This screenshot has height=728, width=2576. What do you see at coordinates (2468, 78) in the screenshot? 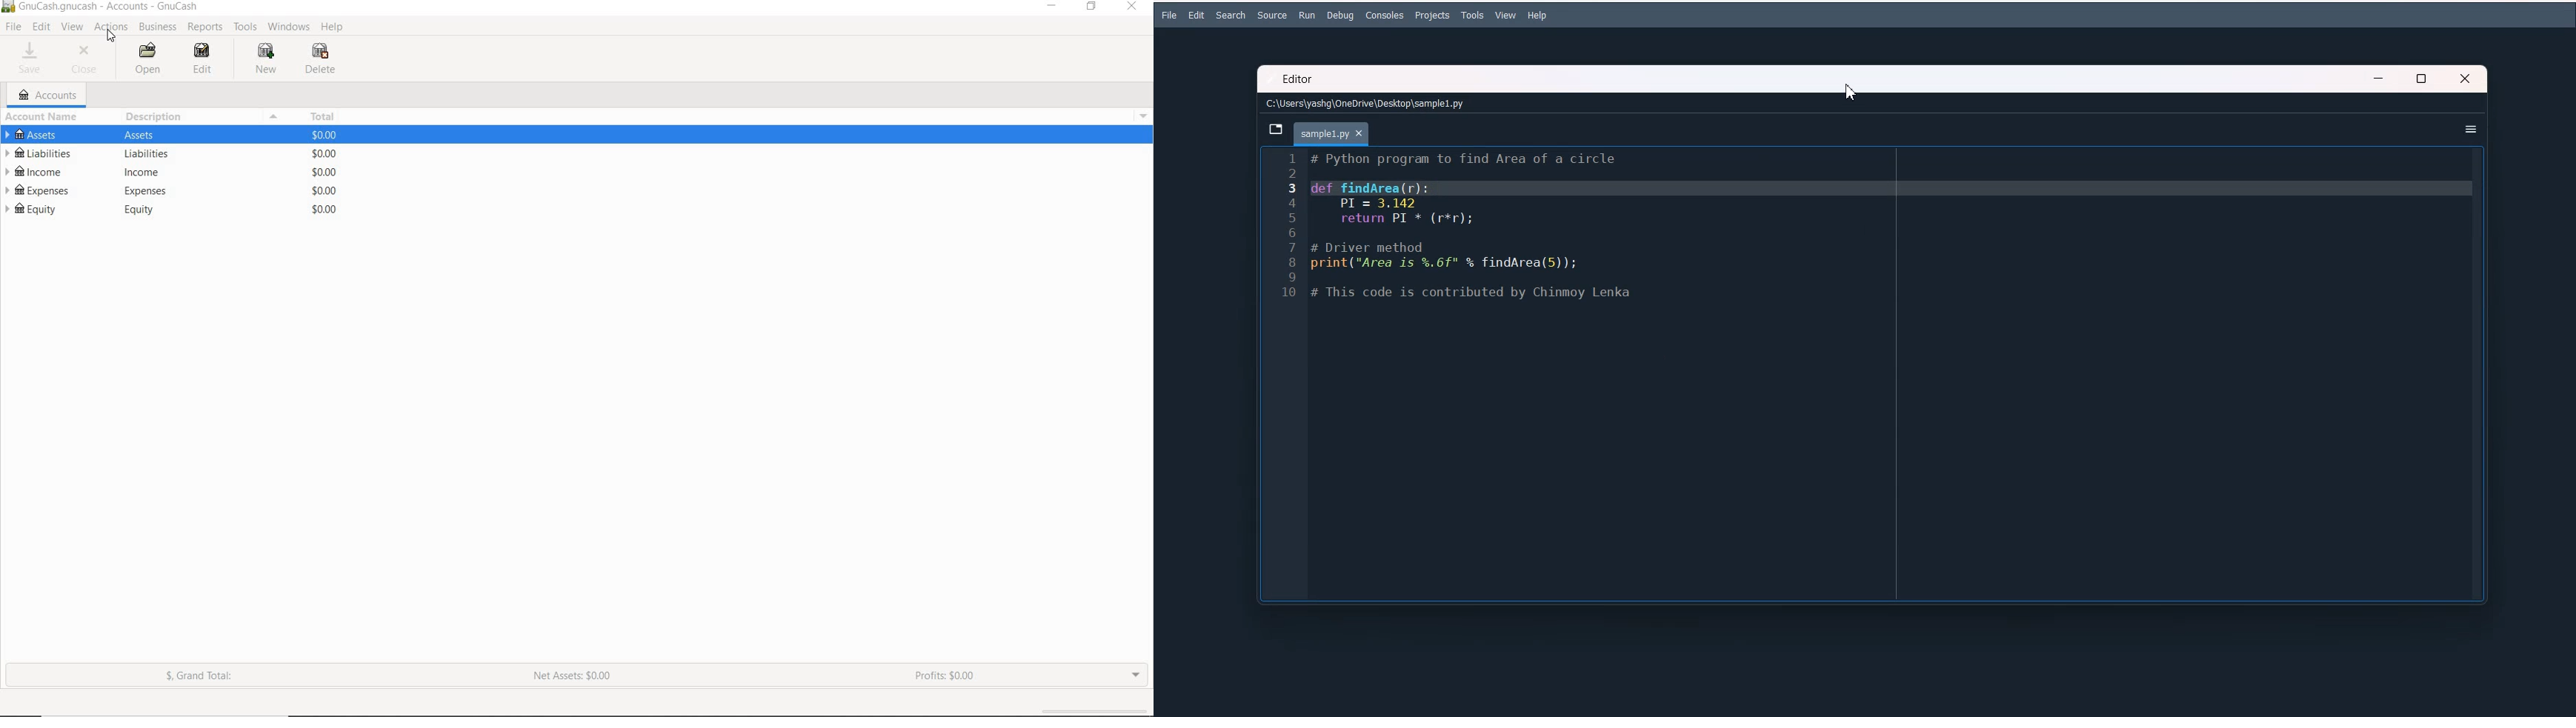
I see `Close` at bounding box center [2468, 78].